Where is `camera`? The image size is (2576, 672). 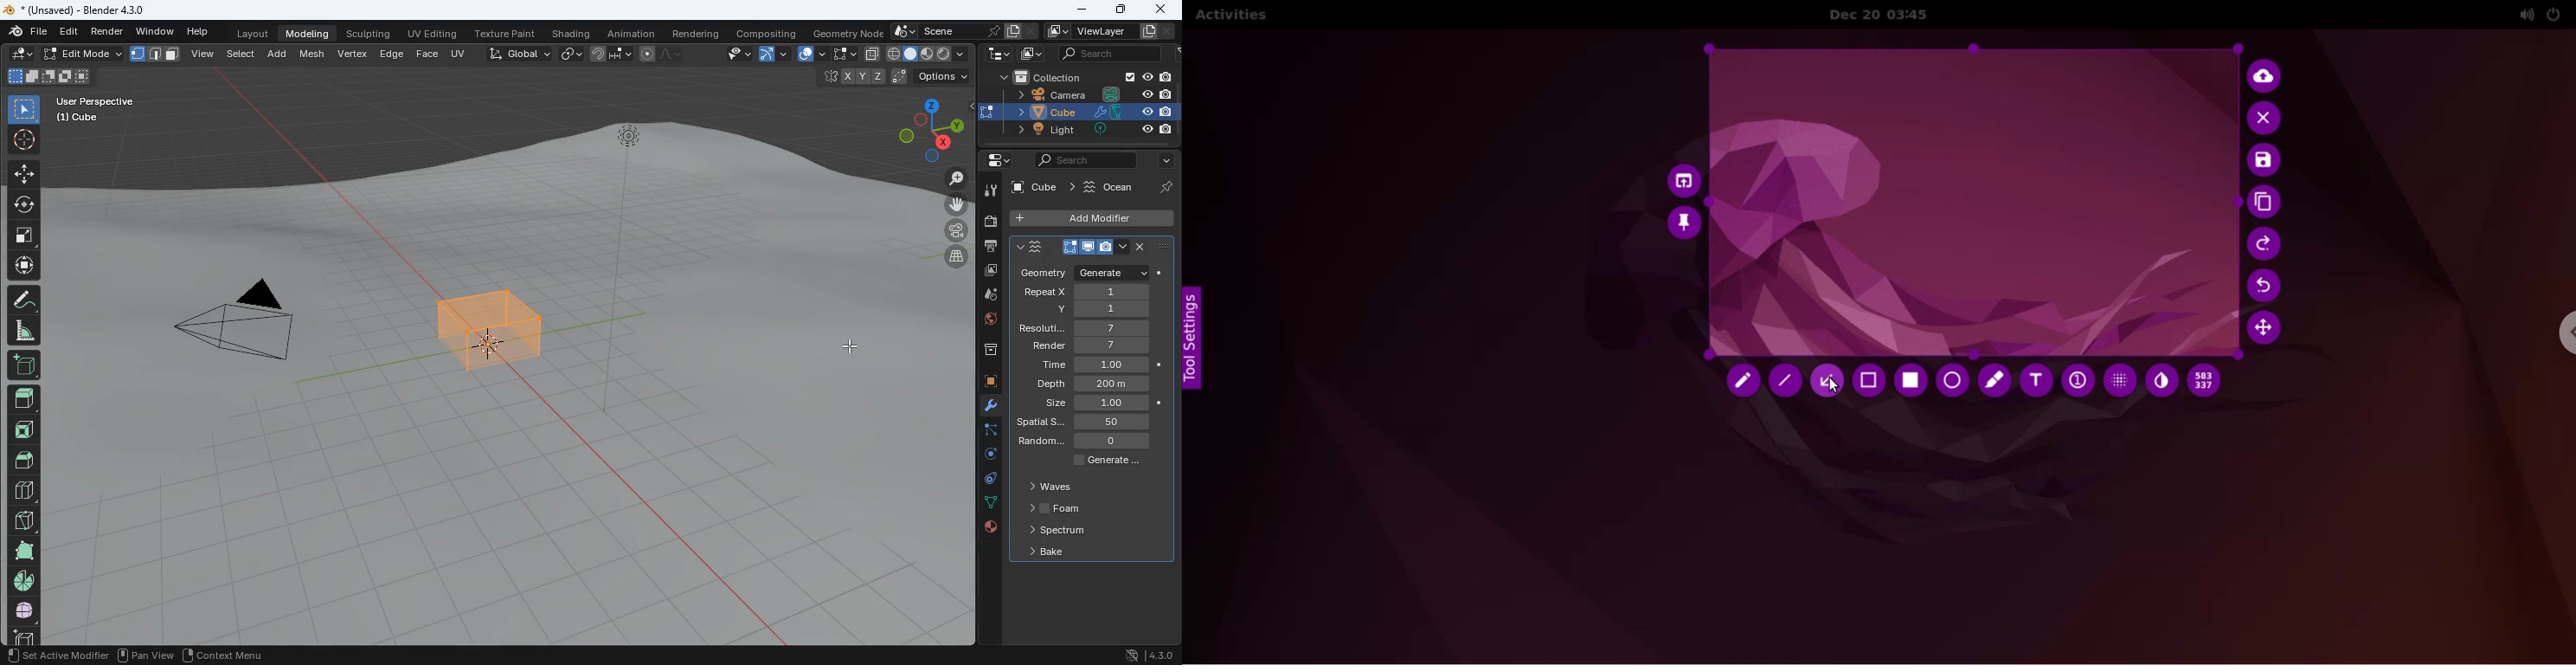
camera is located at coordinates (235, 326).